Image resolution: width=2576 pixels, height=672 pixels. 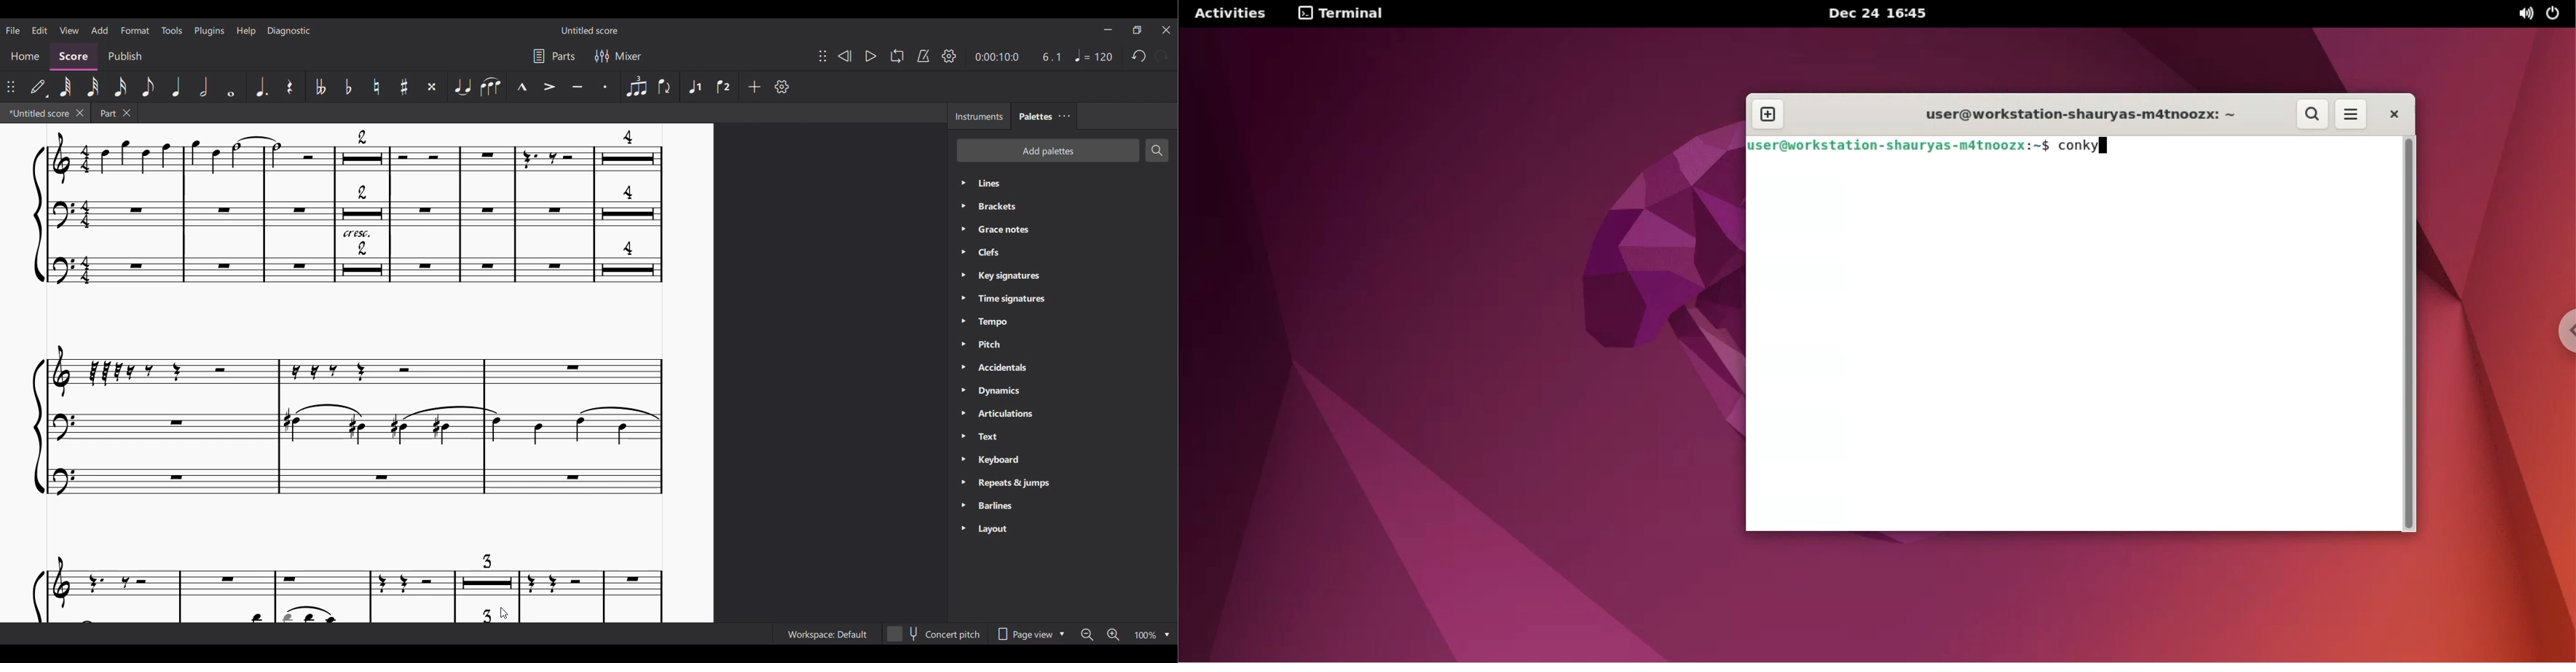 I want to click on Add, so click(x=755, y=87).